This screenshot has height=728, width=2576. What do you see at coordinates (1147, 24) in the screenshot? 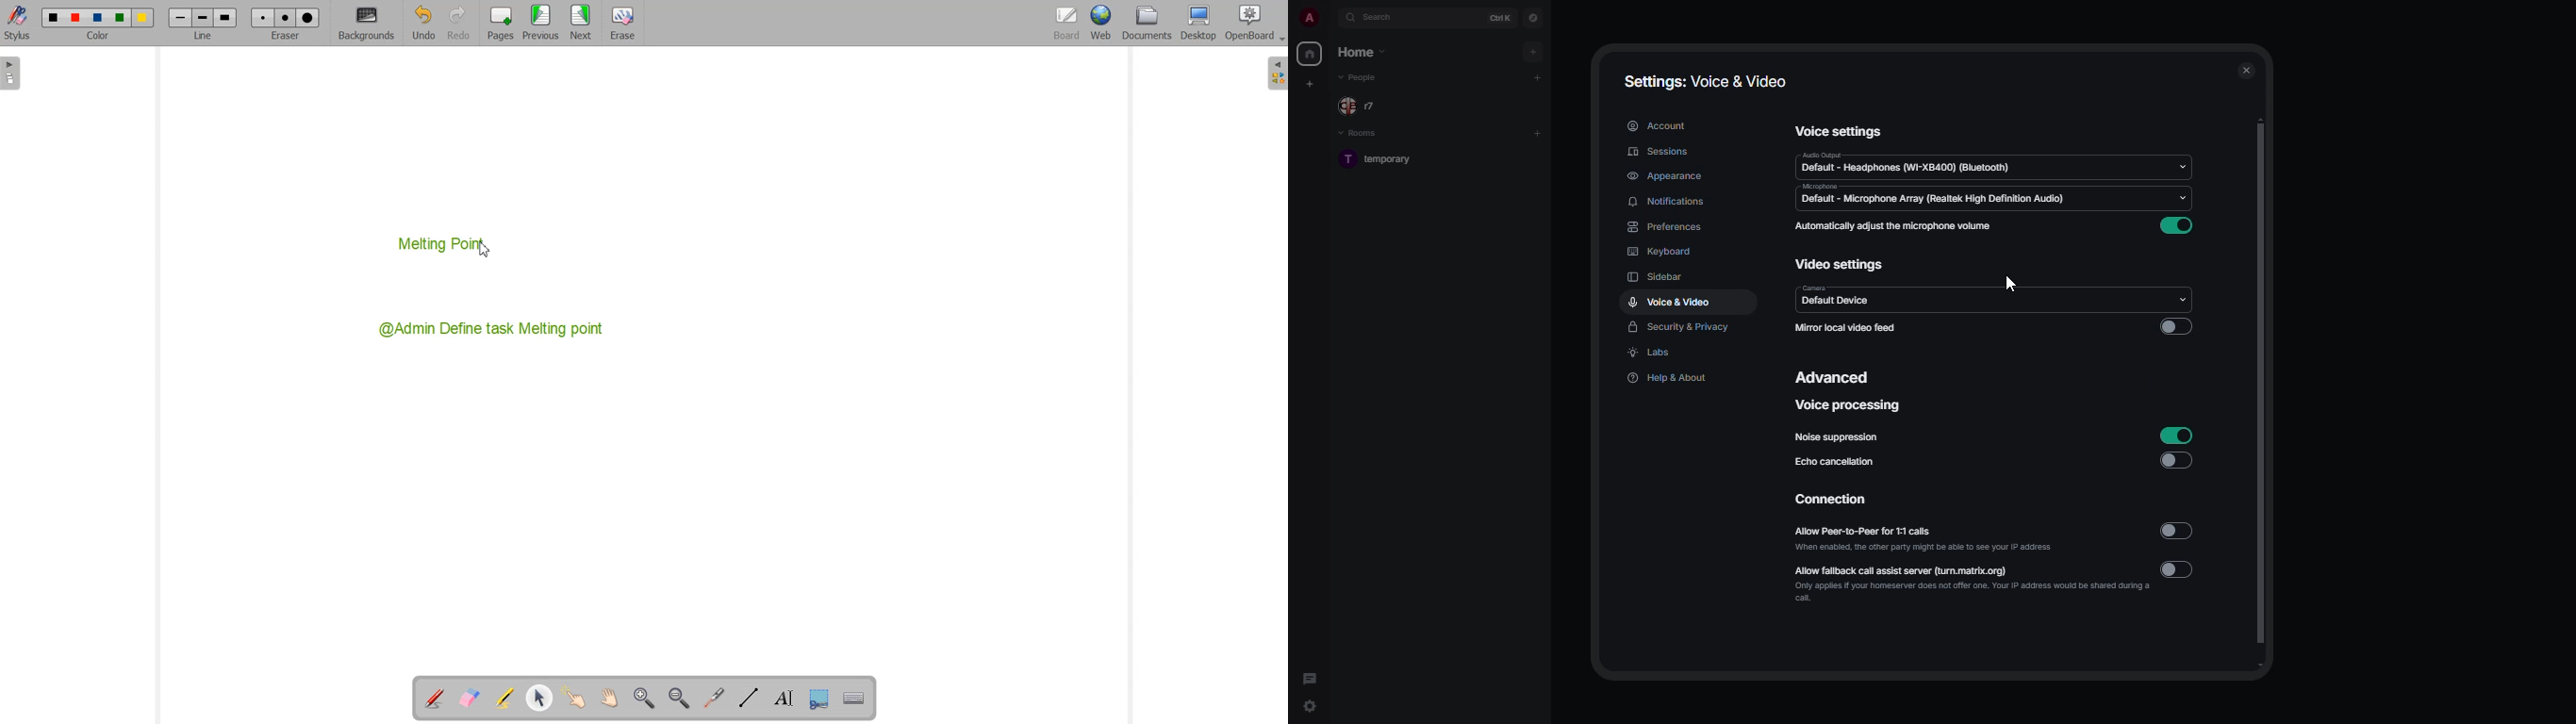
I see `Documents` at bounding box center [1147, 24].